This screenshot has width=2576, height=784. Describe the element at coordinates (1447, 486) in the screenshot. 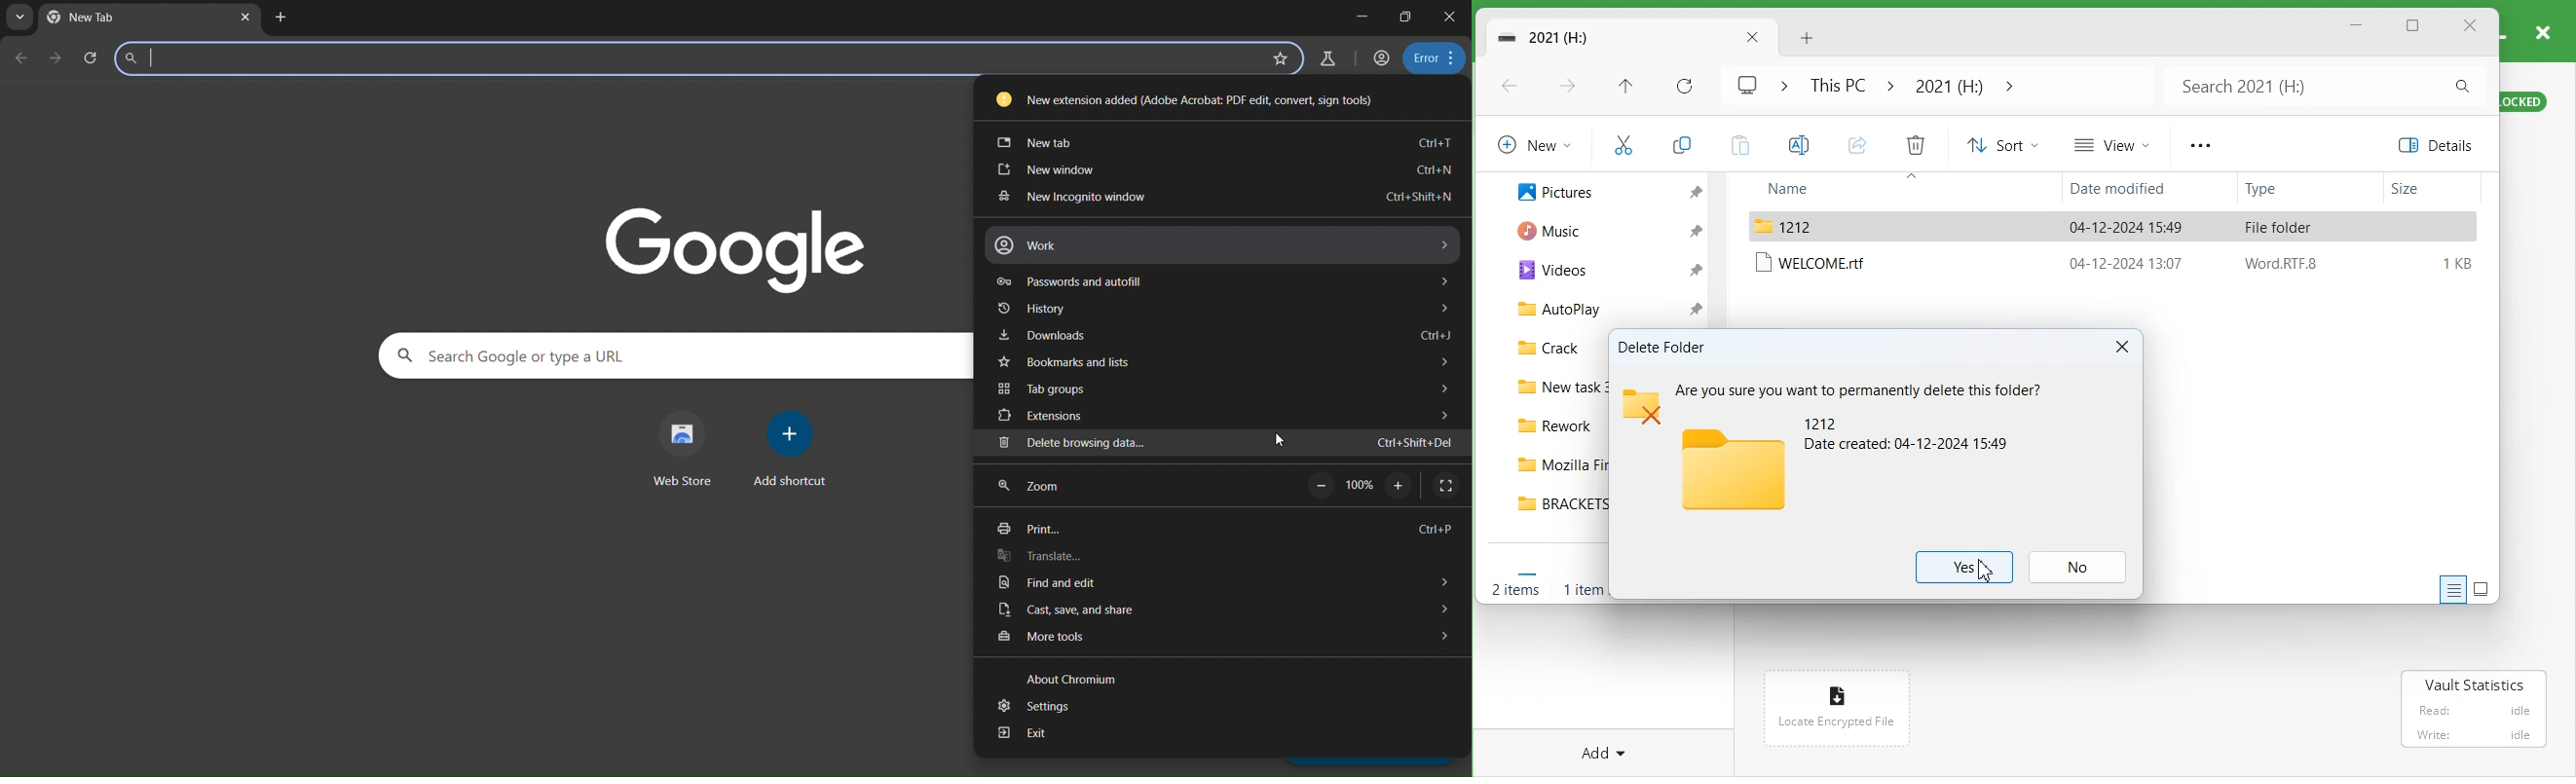

I see `display full screen` at that location.